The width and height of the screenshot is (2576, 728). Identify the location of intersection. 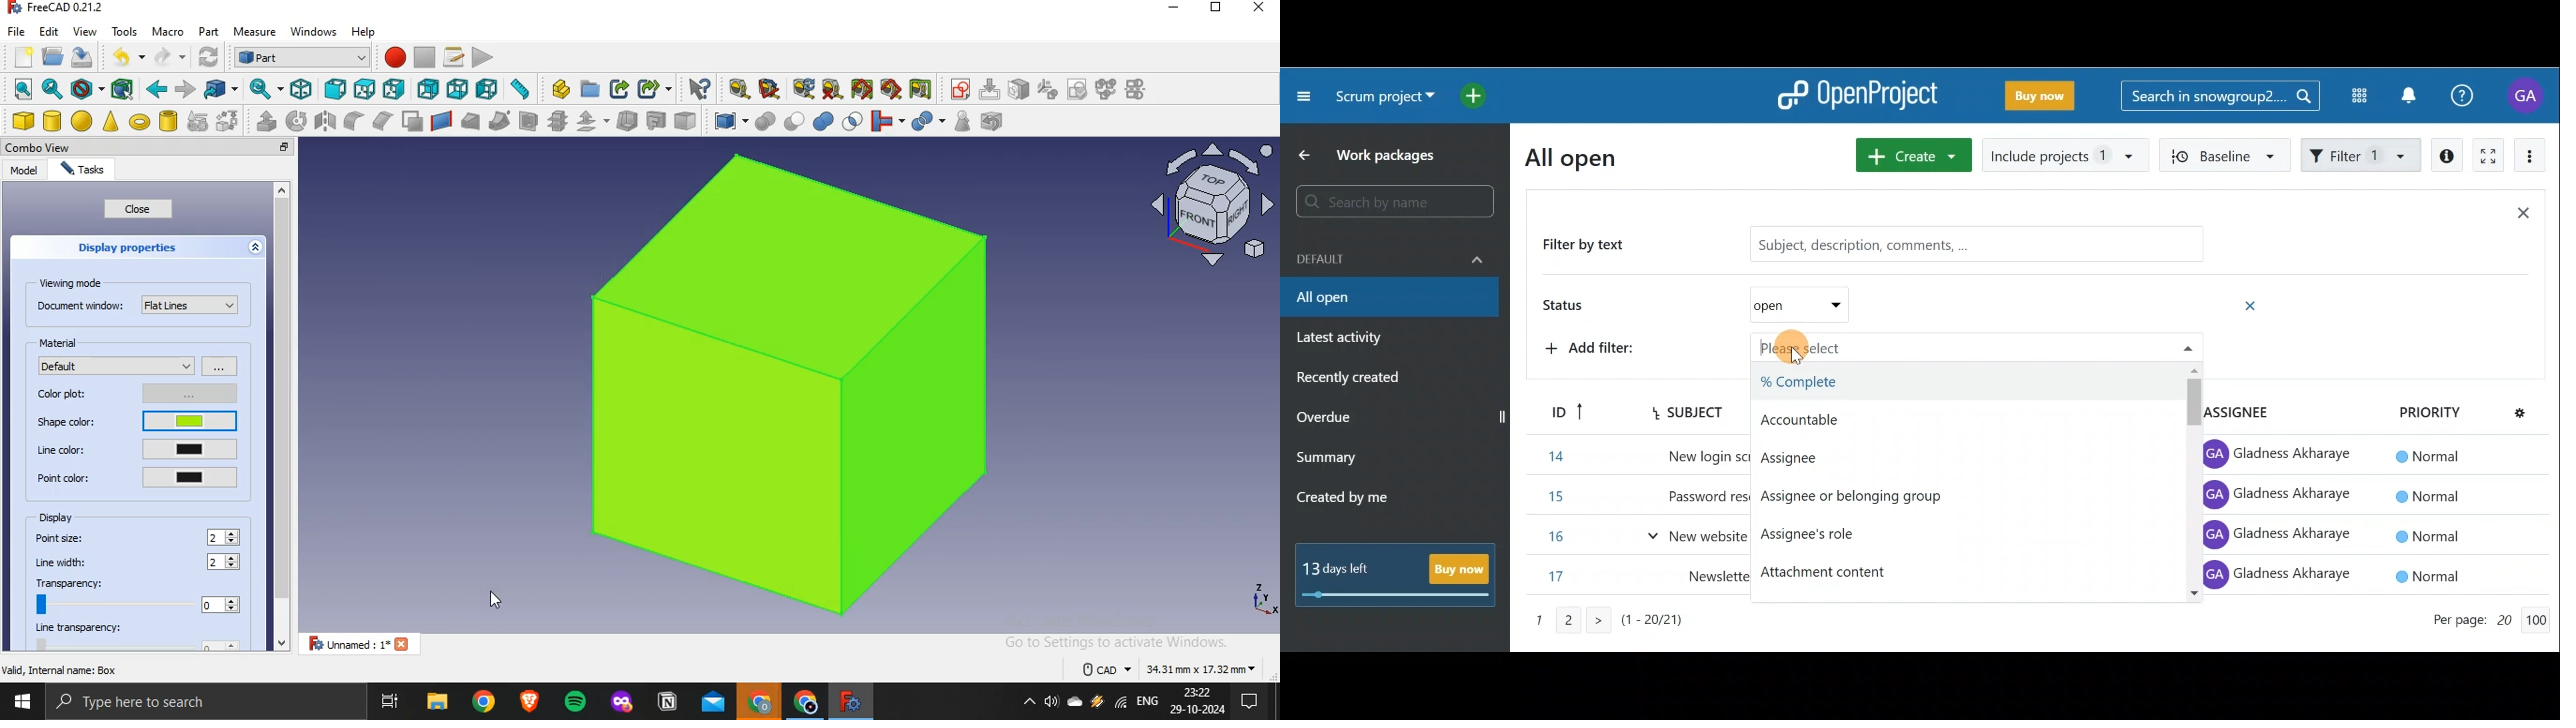
(854, 119).